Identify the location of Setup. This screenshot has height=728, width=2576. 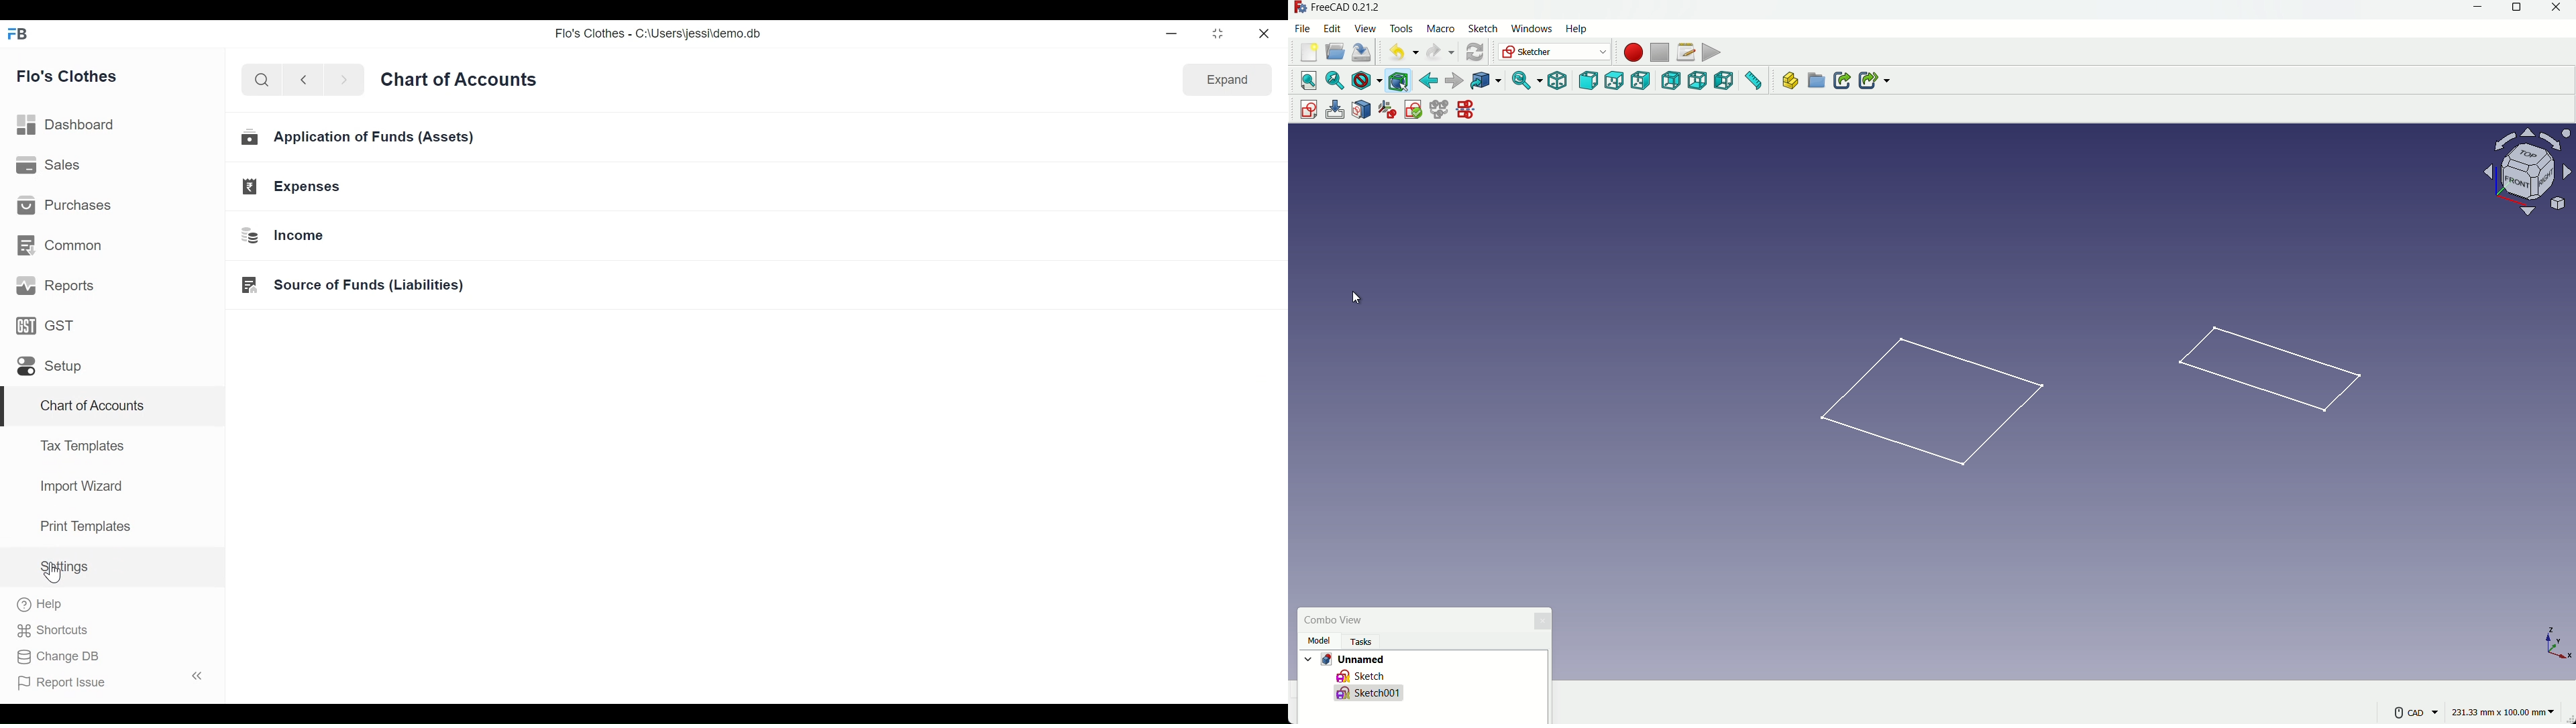
(51, 366).